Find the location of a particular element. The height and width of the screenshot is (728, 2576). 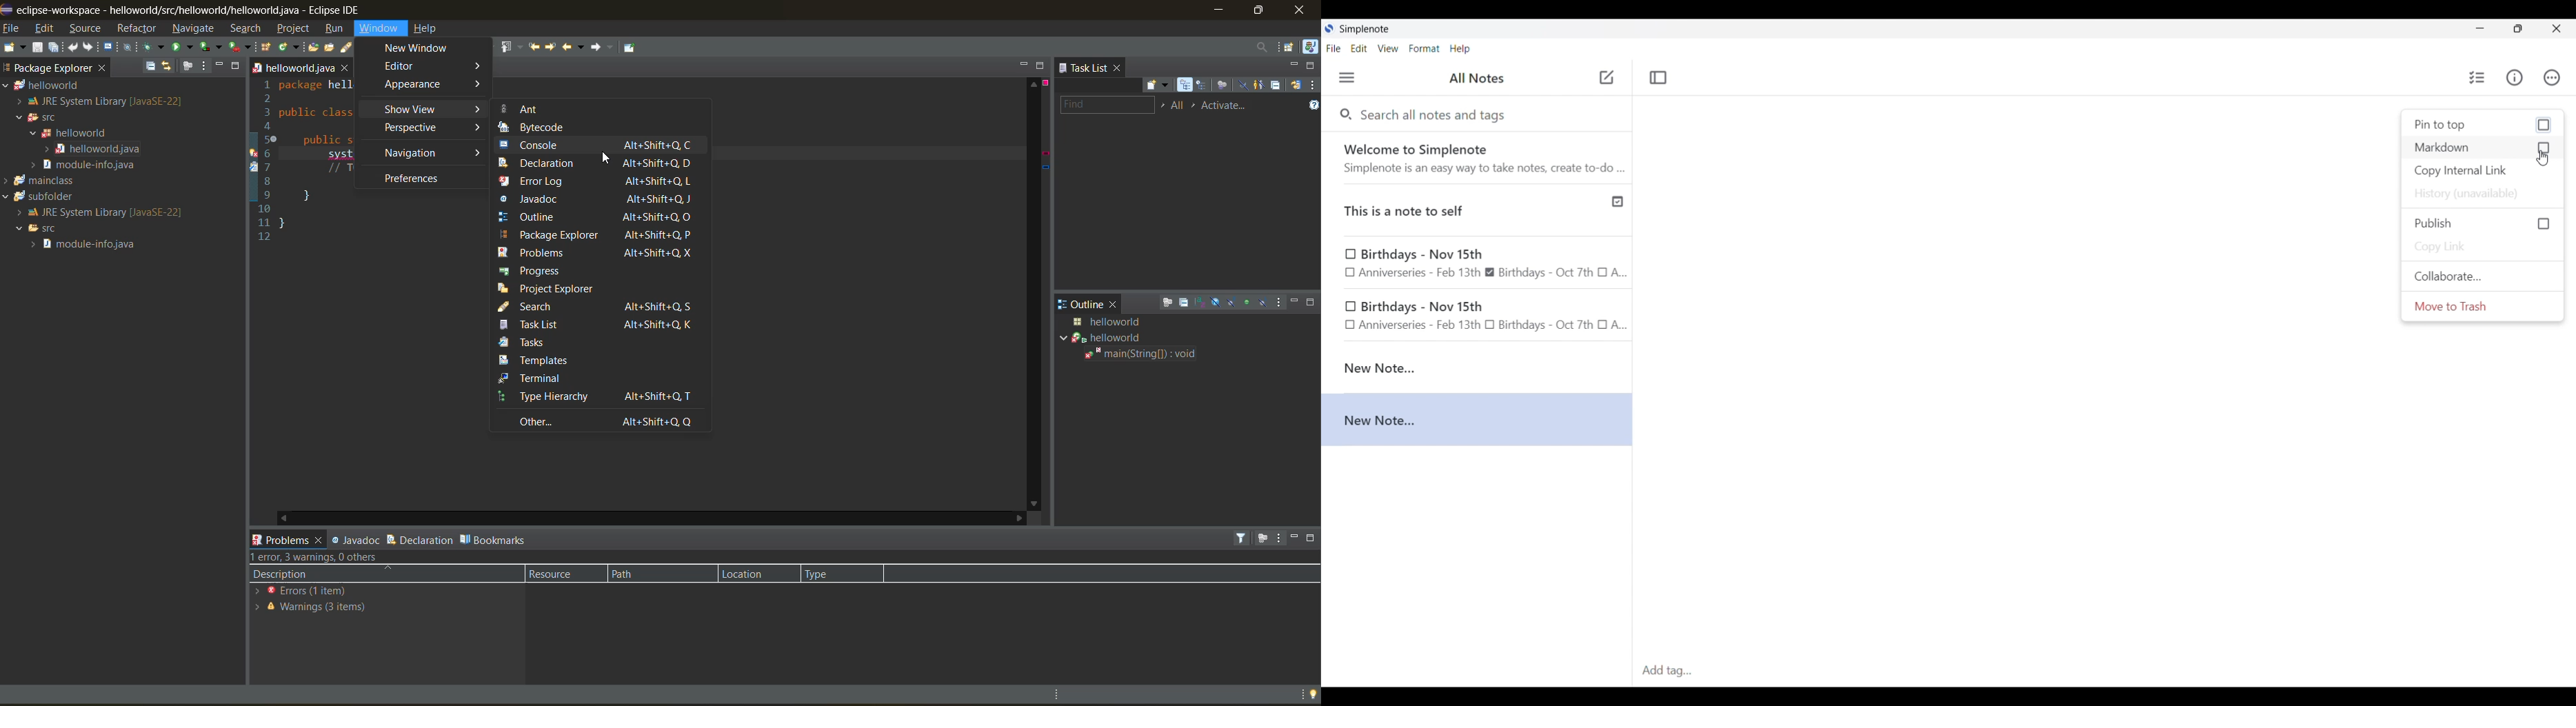

automatically fold uninteresting elements is located at coordinates (411, 48).